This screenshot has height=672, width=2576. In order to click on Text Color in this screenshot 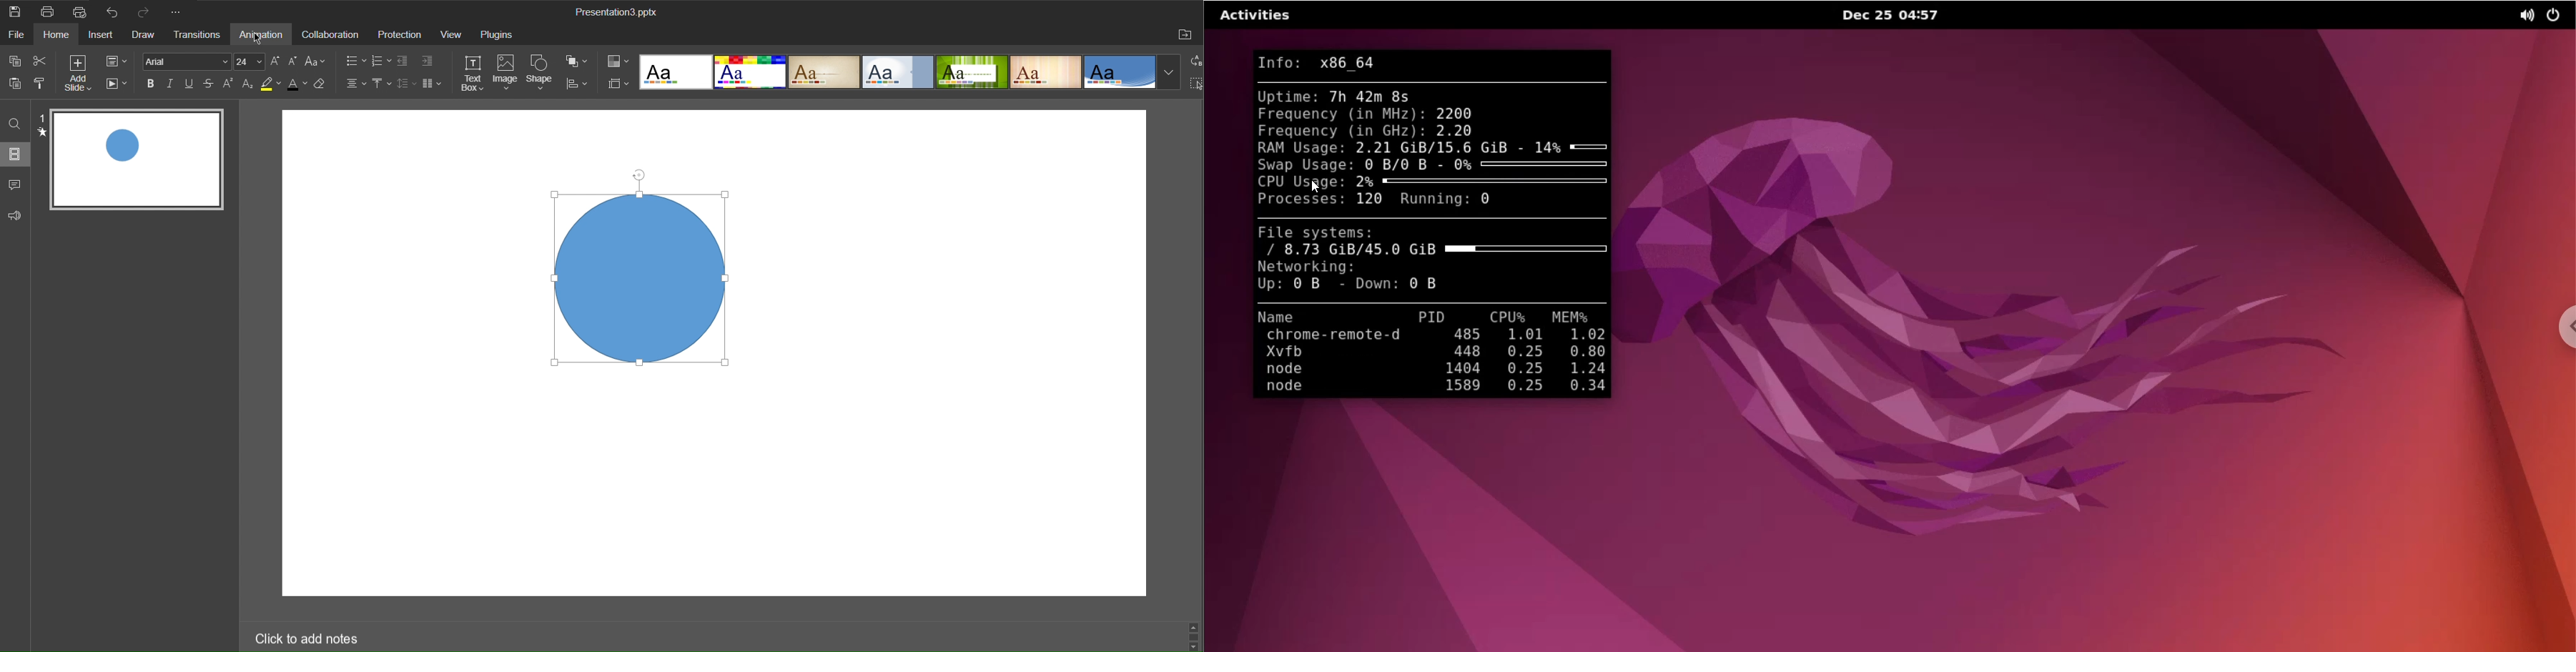, I will do `click(297, 85)`.